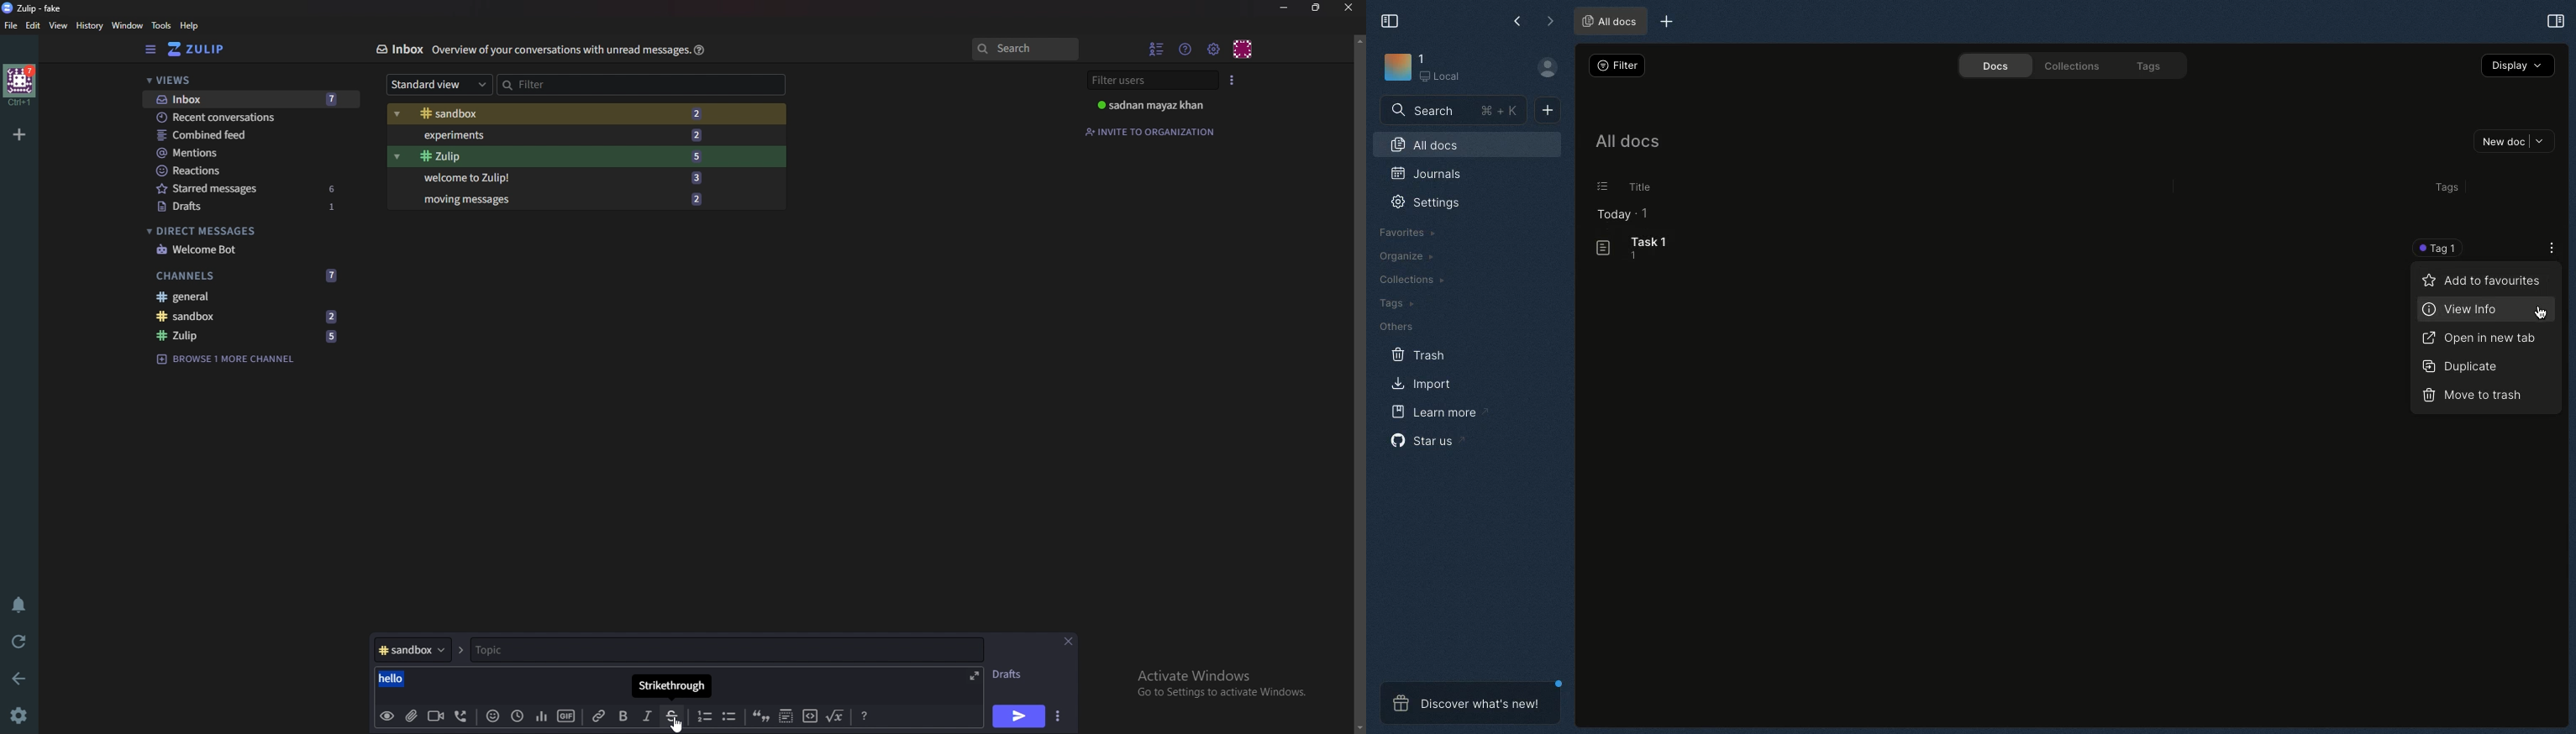 The image size is (2576, 756). Describe the element at coordinates (2555, 20) in the screenshot. I see `Expand sidebar` at that location.